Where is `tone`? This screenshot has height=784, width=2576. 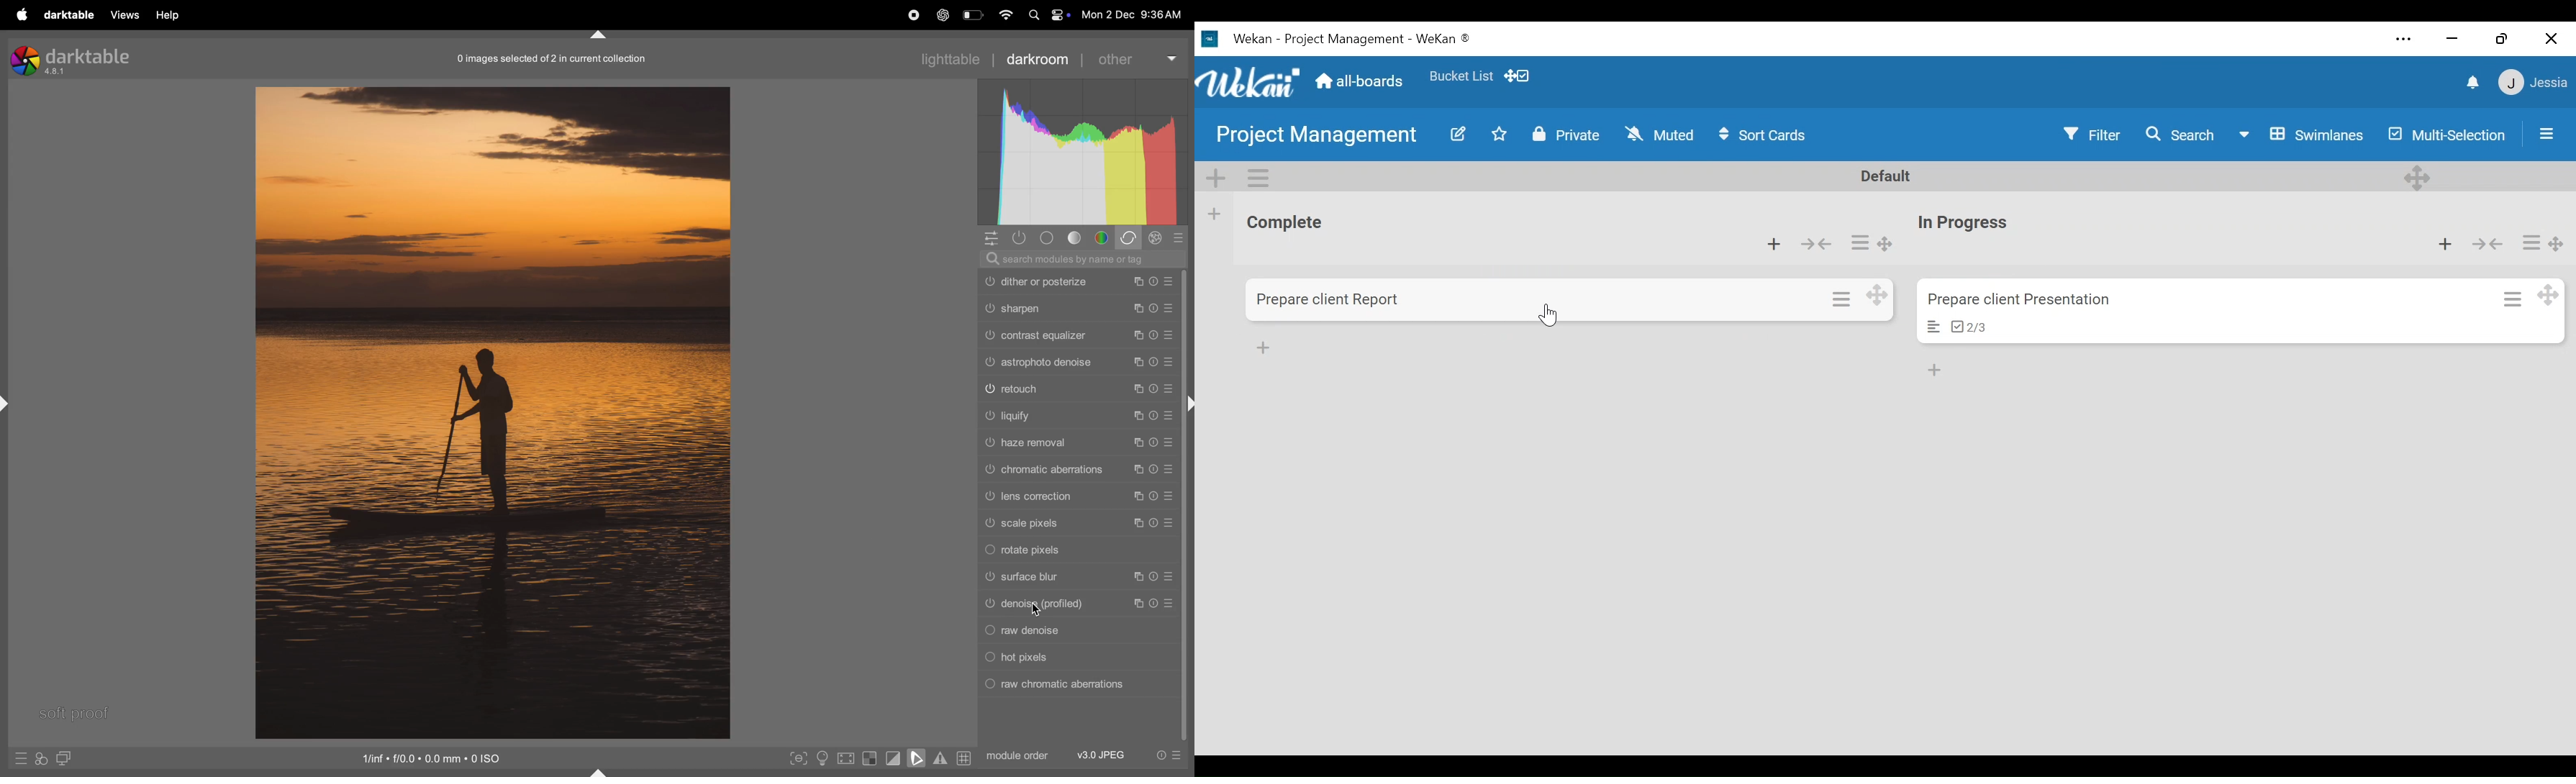
tone is located at coordinates (1076, 239).